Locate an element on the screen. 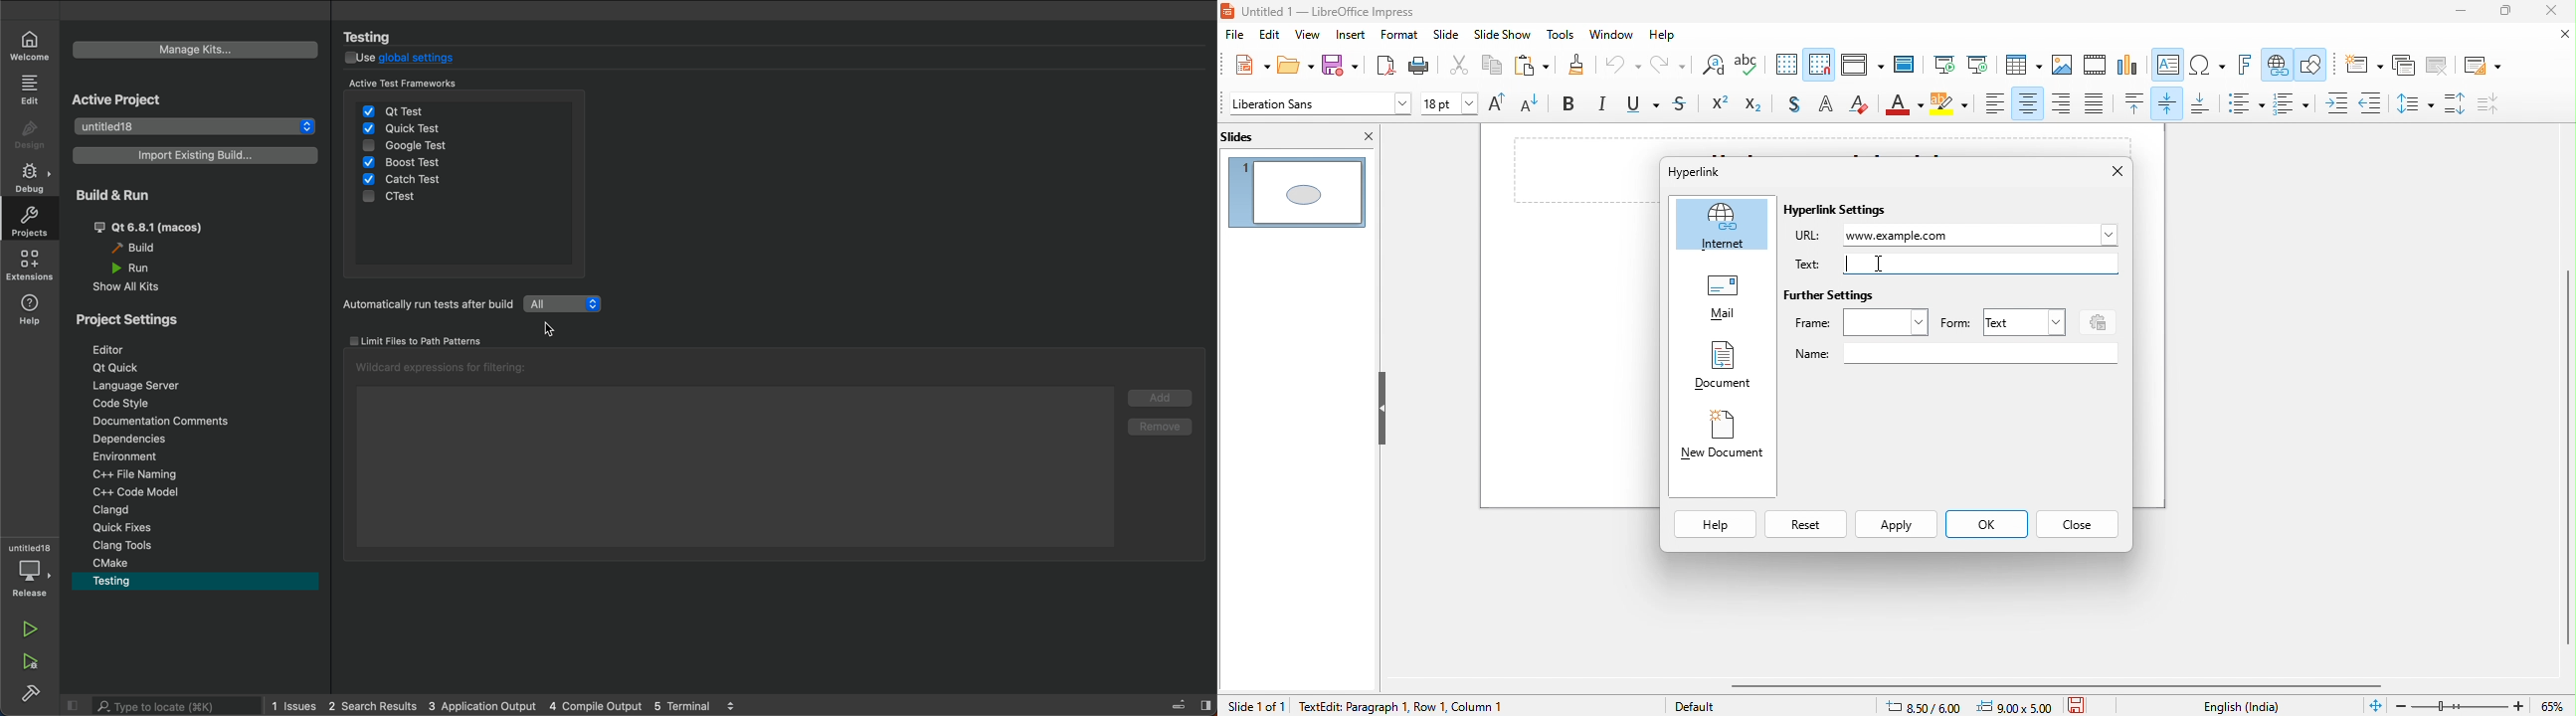 The image size is (2576, 728). spelling is located at coordinates (1752, 67).